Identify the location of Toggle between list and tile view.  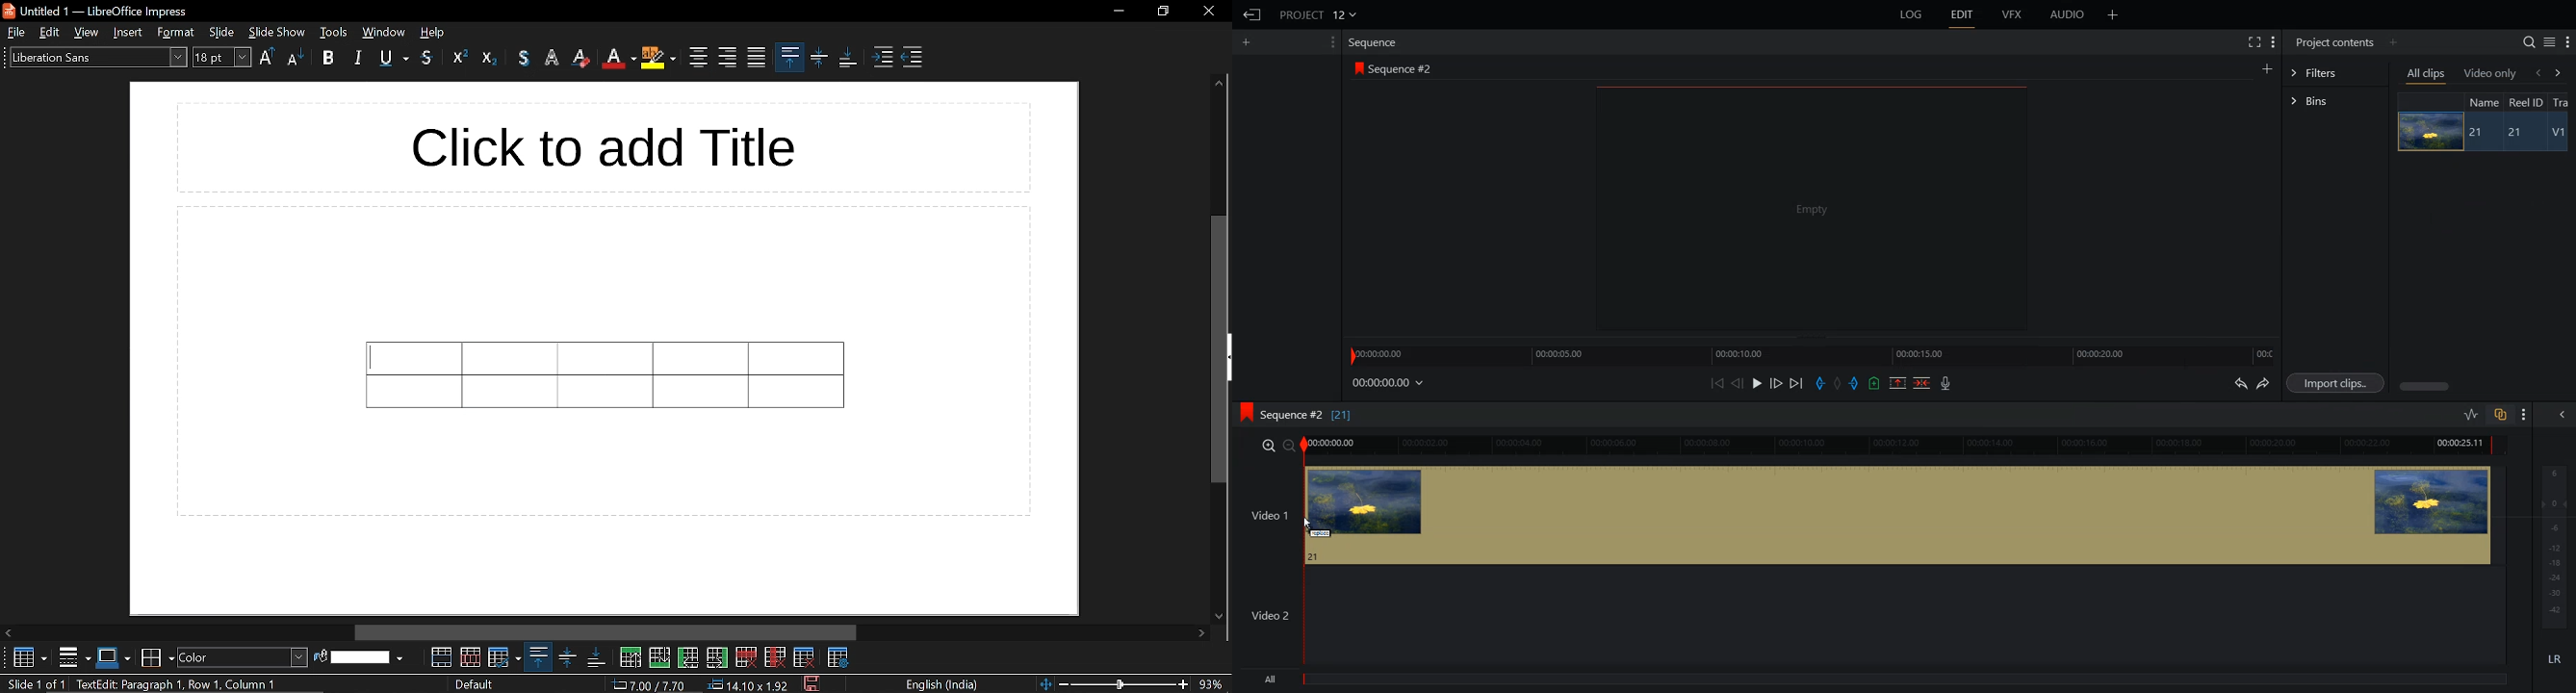
(2549, 41).